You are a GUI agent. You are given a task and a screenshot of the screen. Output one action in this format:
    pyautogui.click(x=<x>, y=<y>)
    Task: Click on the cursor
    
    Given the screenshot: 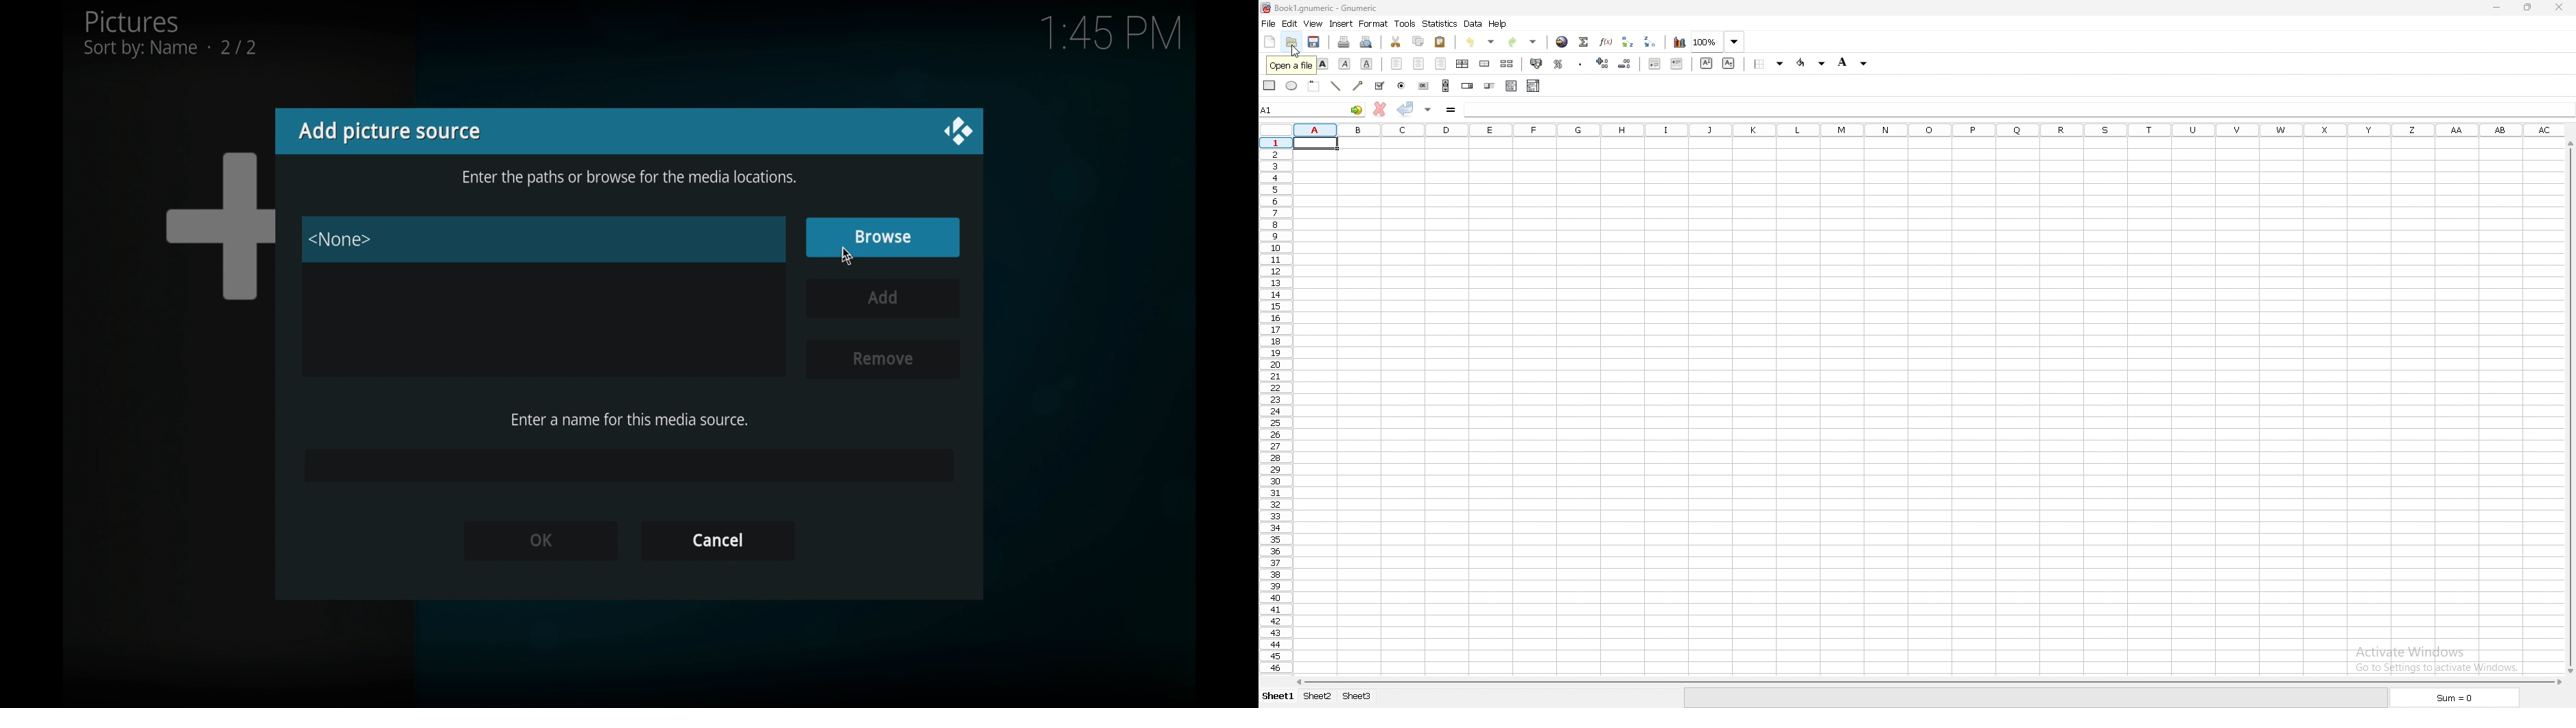 What is the action you would take?
    pyautogui.click(x=847, y=258)
    